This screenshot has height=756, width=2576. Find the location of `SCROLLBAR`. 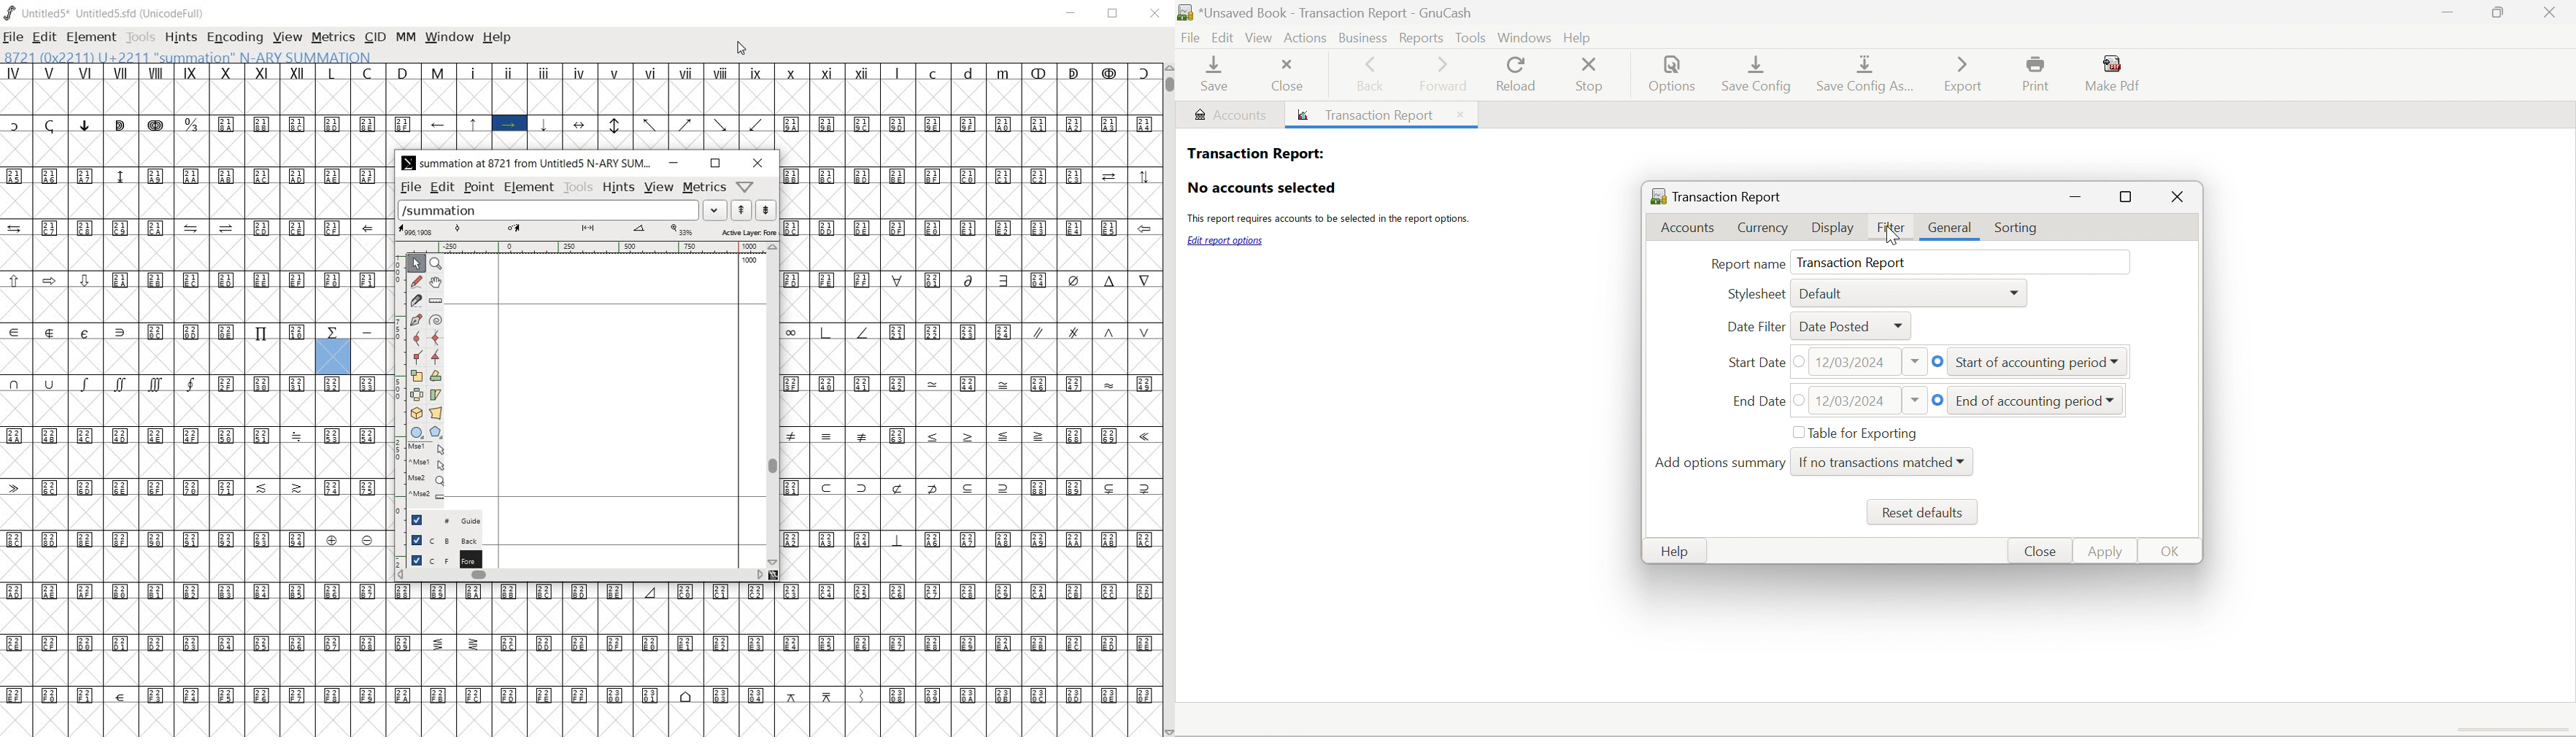

SCROLLBAR is located at coordinates (1168, 399).